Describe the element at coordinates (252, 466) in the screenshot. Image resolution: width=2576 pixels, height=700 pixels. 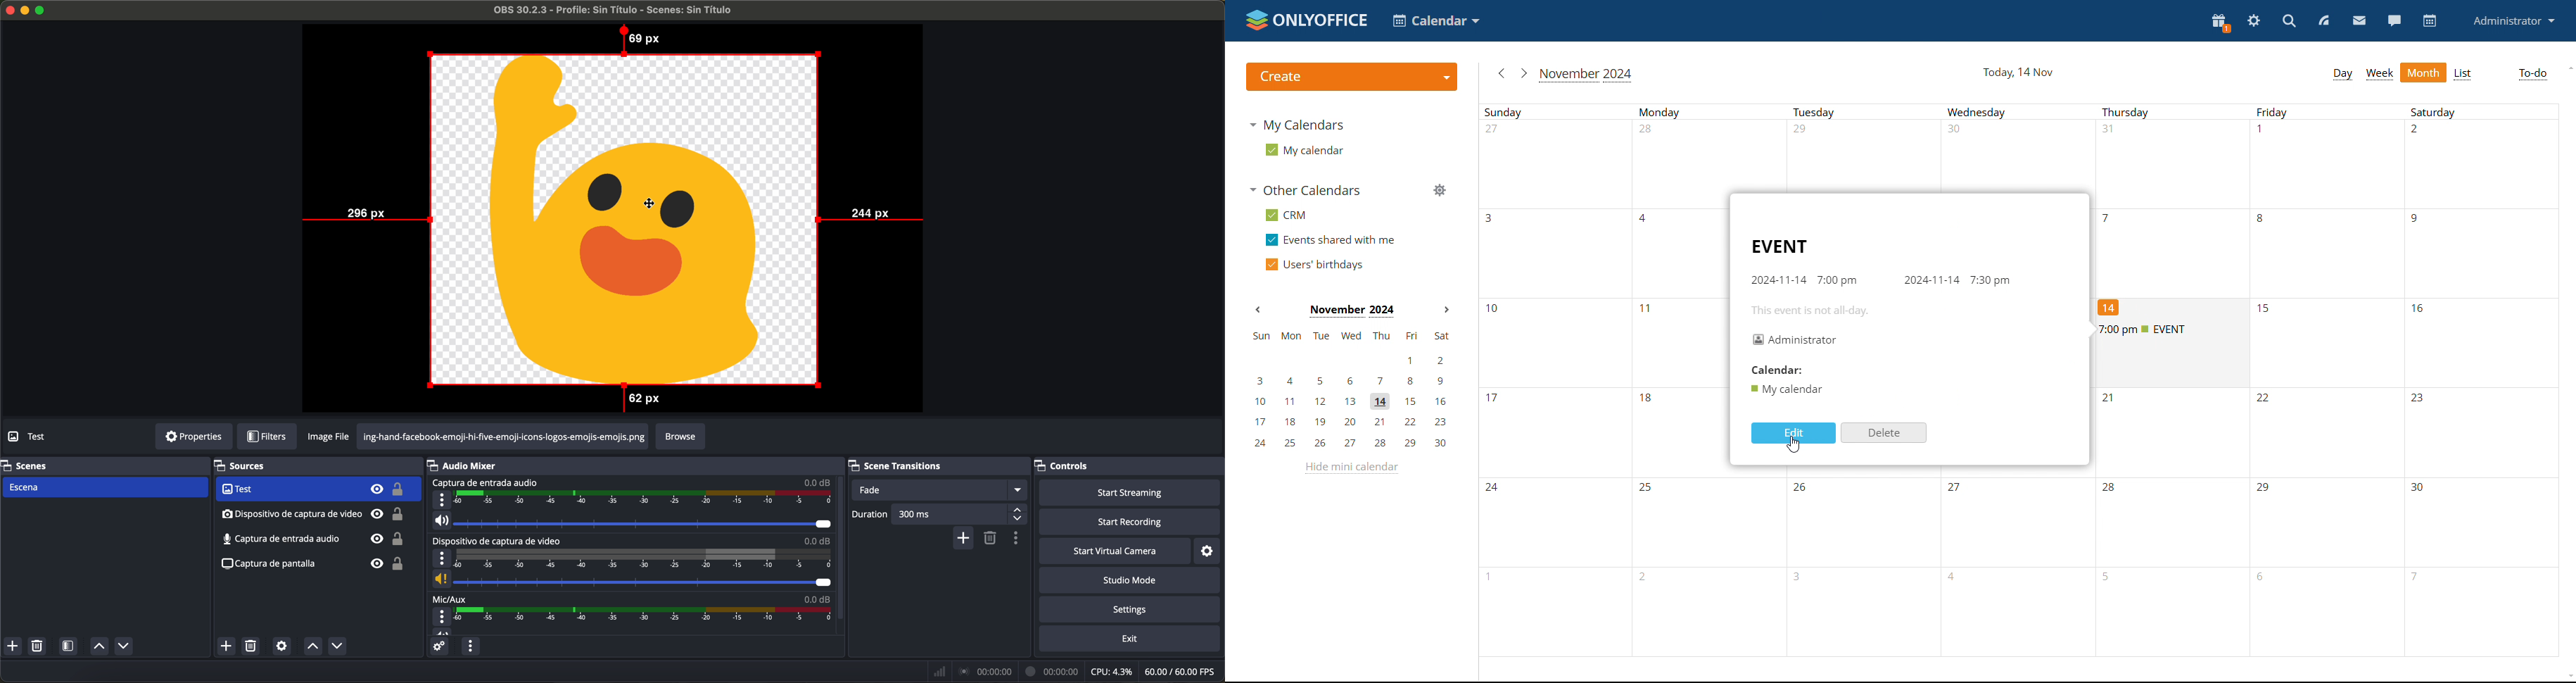
I see `sources` at that location.